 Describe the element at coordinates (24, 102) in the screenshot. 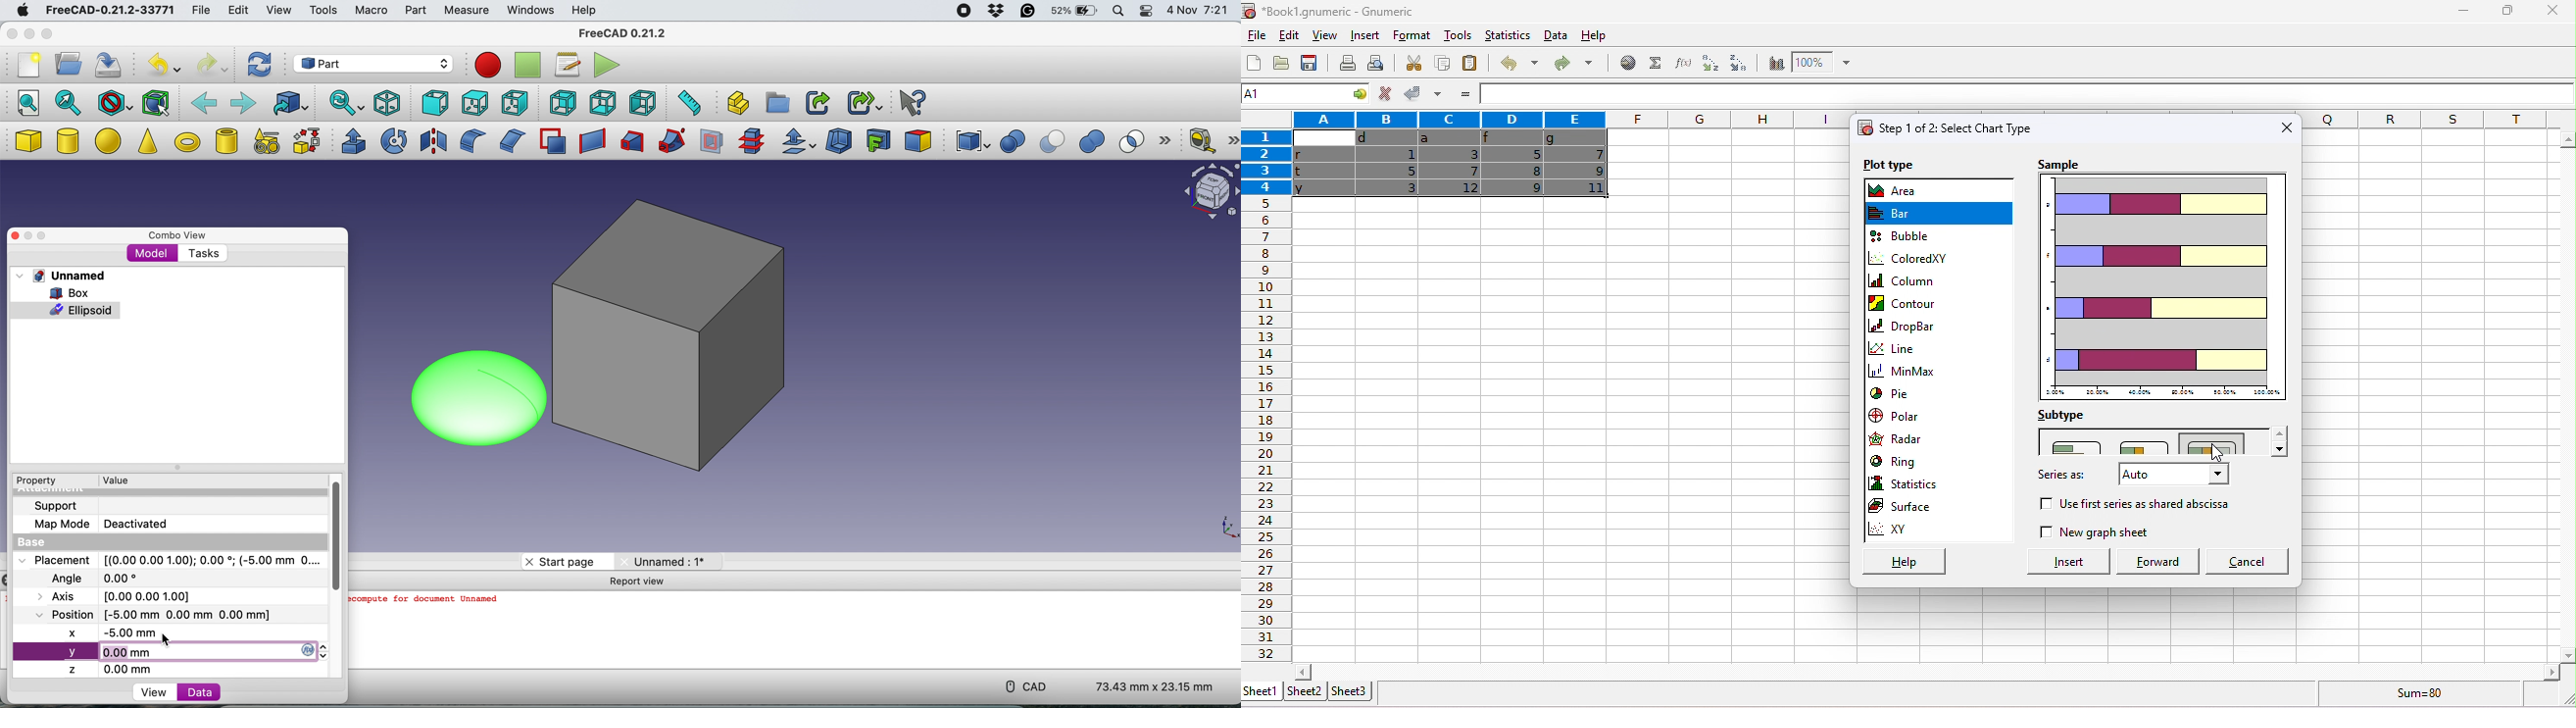

I see `fit all` at that location.